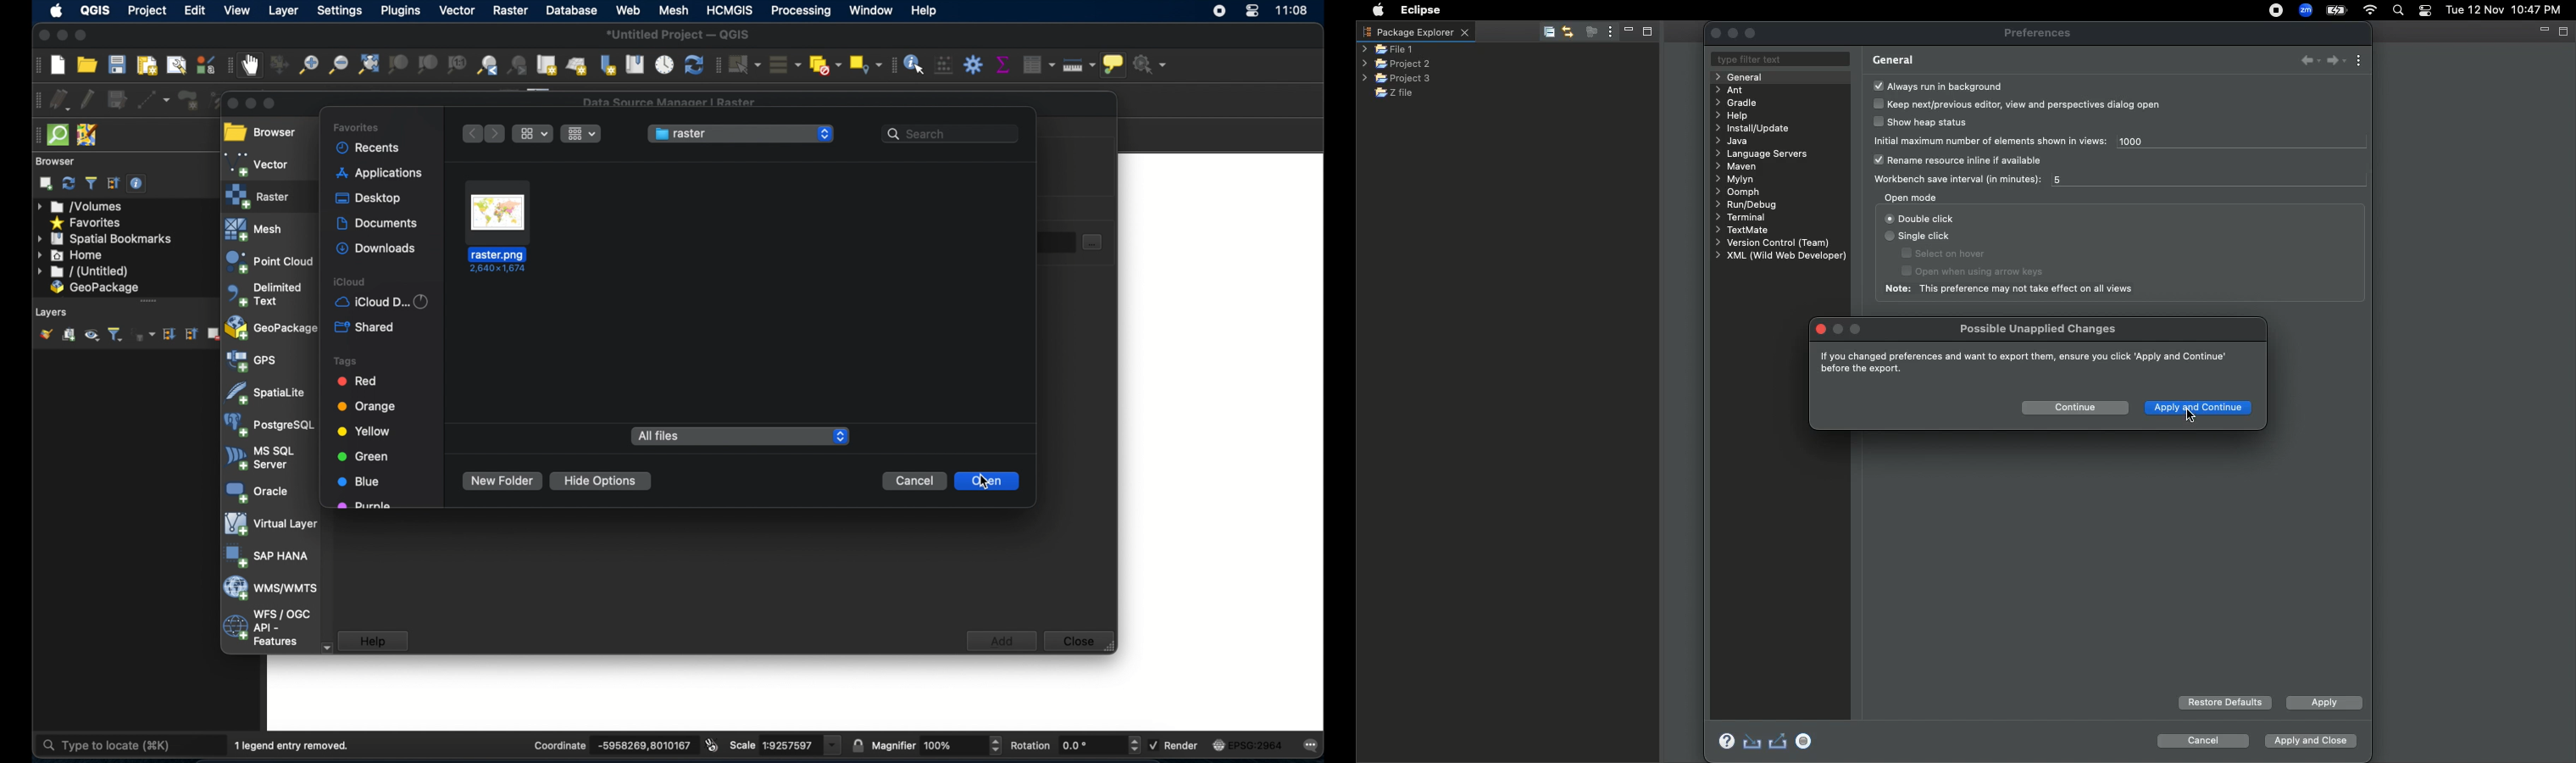 This screenshot has height=784, width=2576. What do you see at coordinates (787, 745) in the screenshot?
I see `scale` at bounding box center [787, 745].